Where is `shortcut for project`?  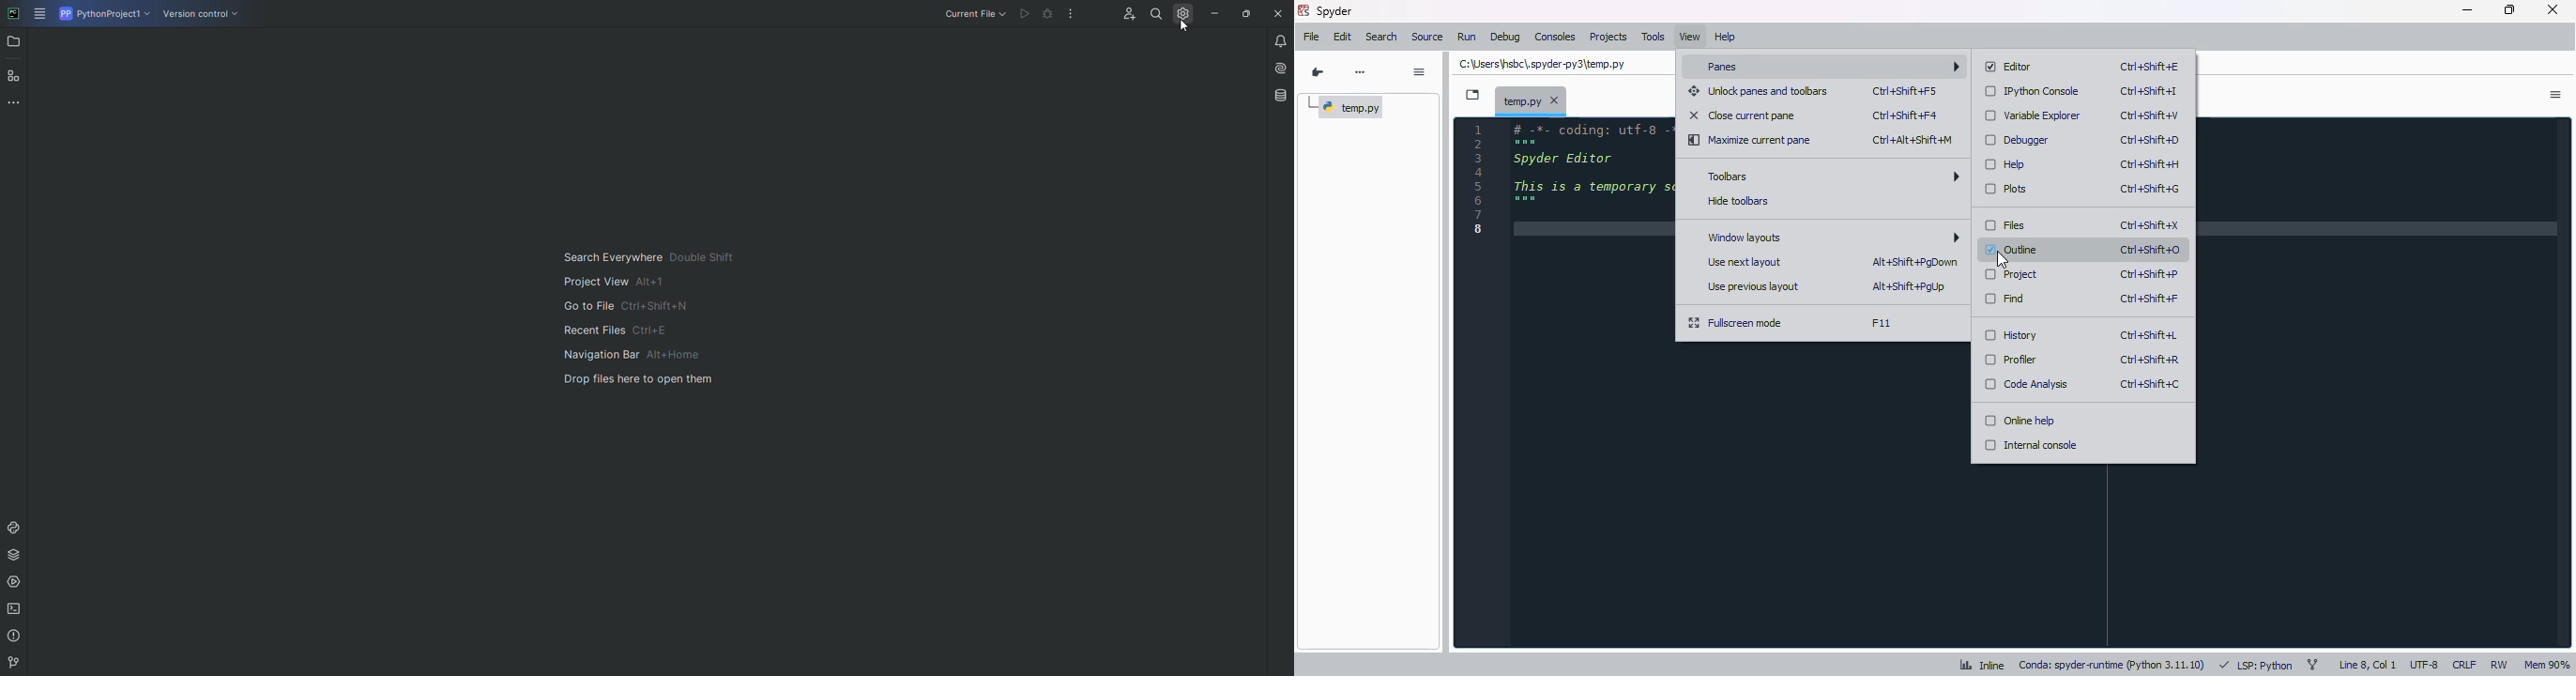 shortcut for project is located at coordinates (2150, 274).